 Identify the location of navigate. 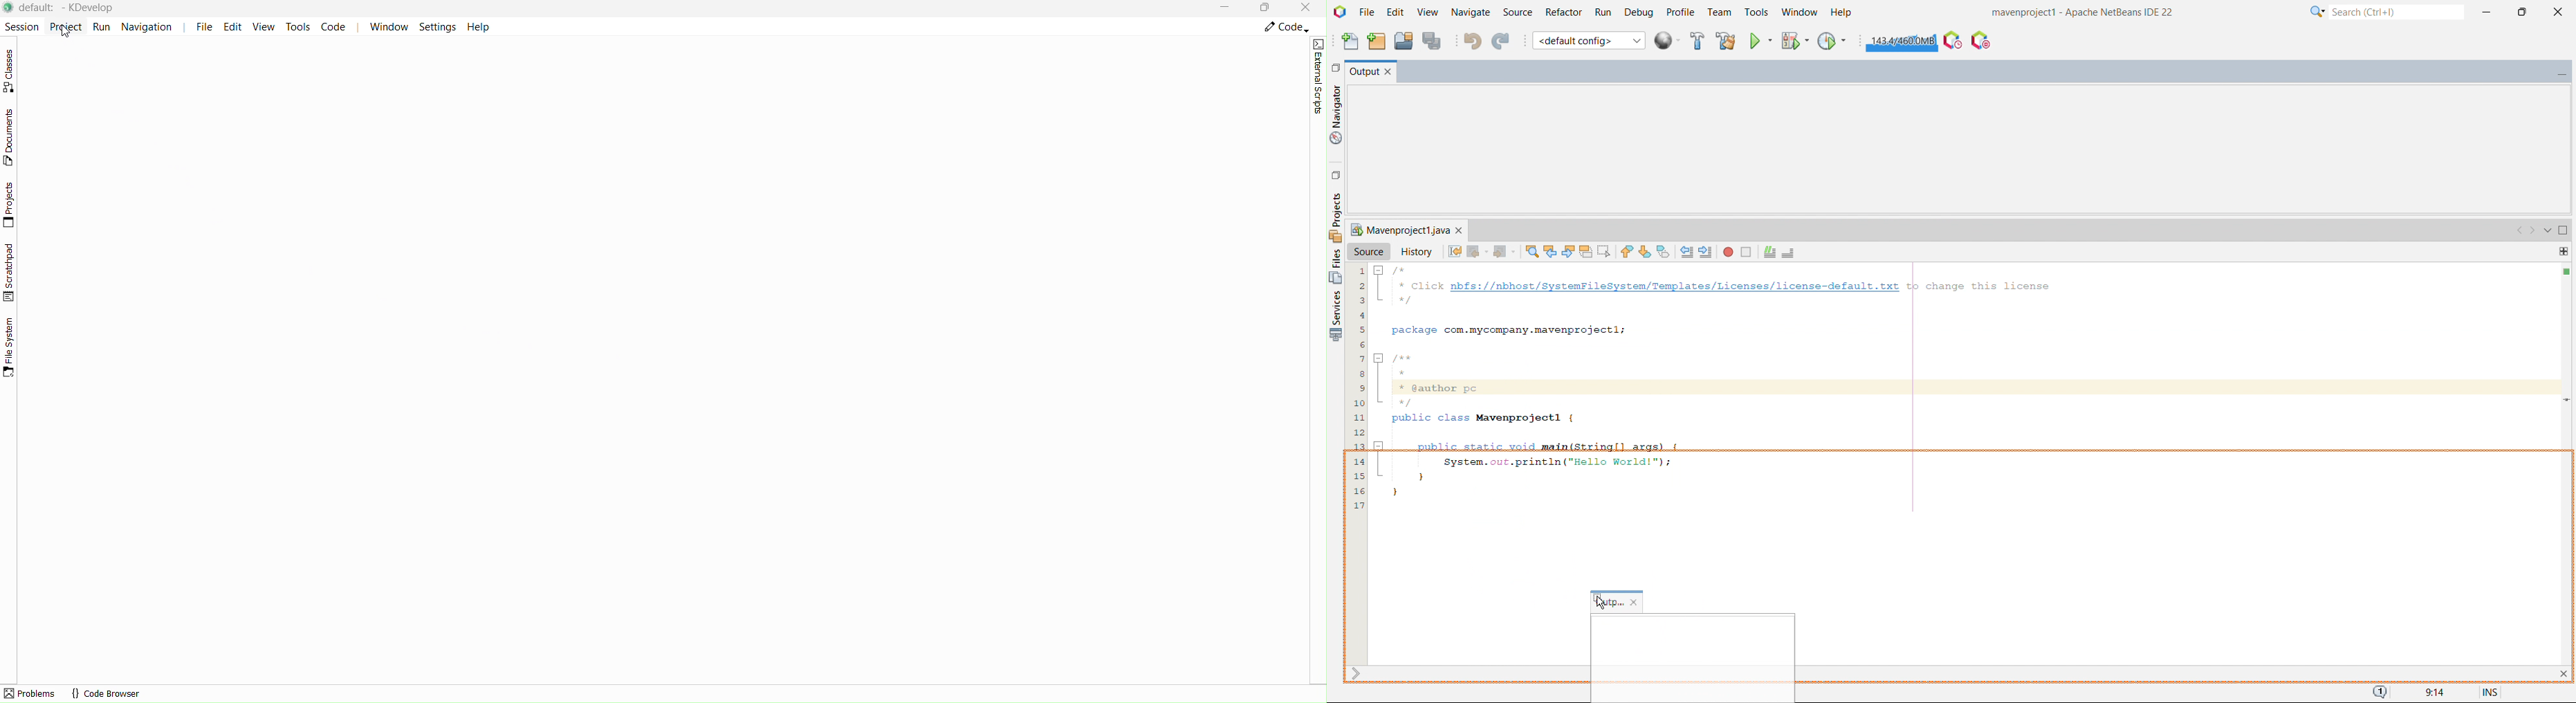
(1471, 12).